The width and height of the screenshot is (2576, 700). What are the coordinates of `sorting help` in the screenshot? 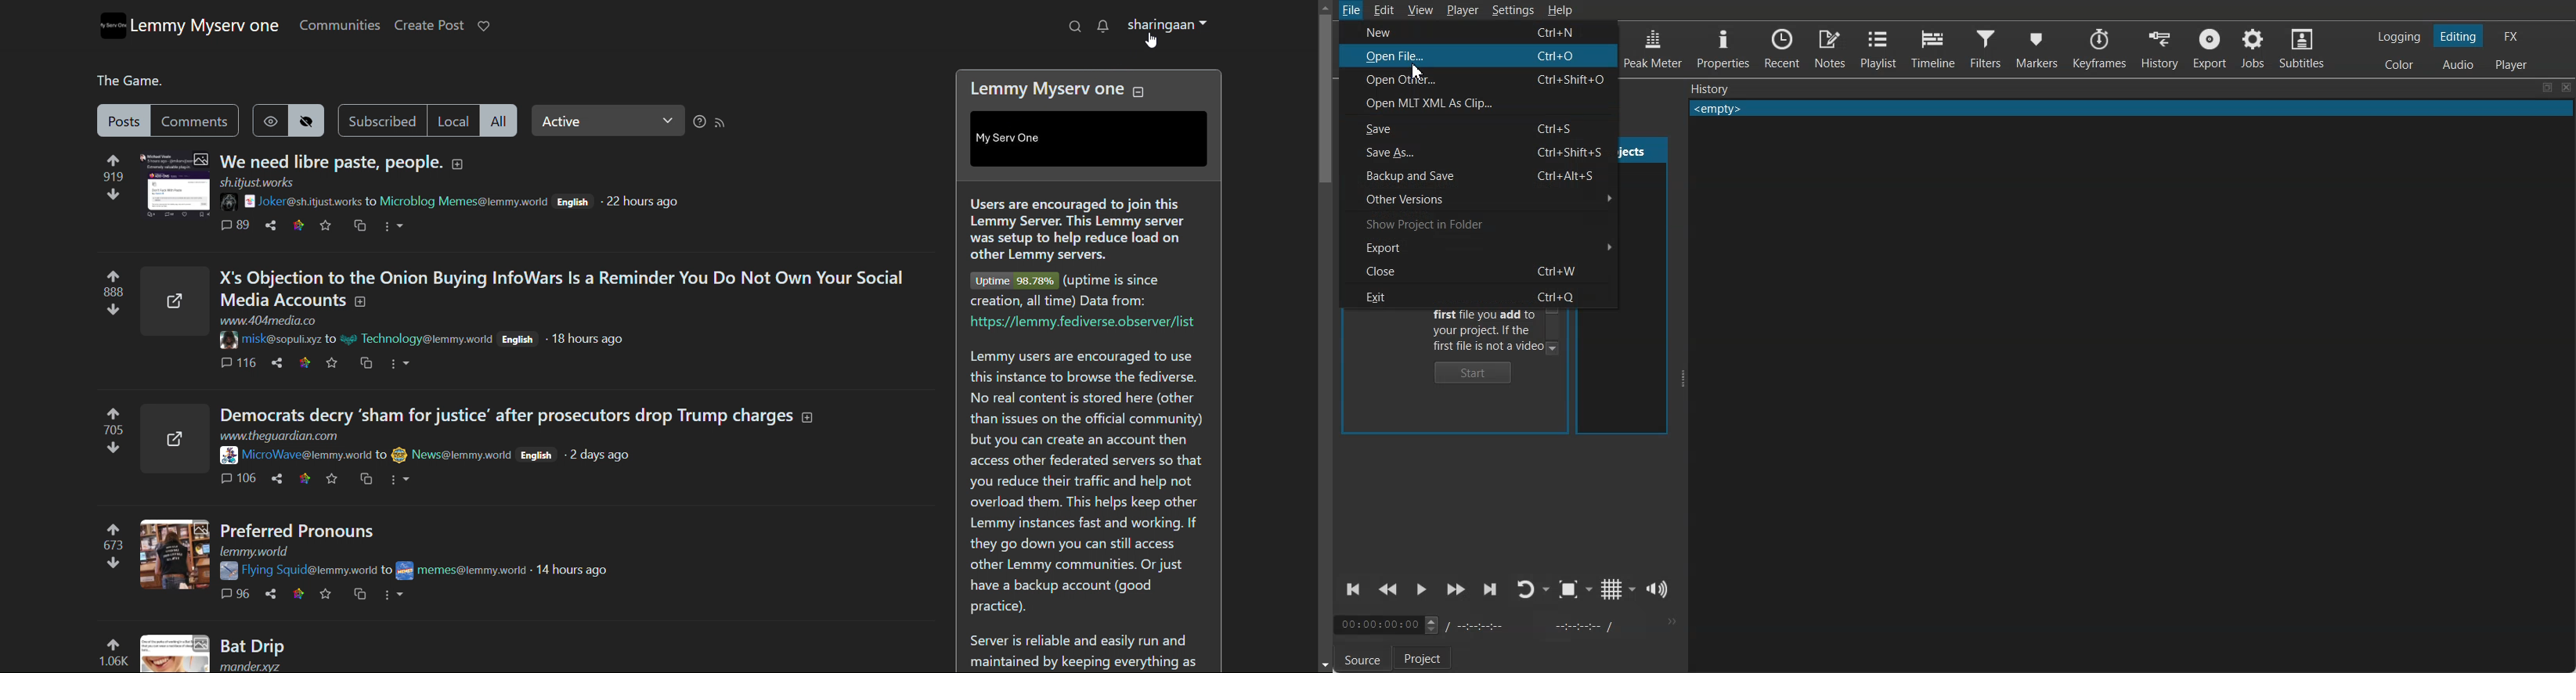 It's located at (699, 122).